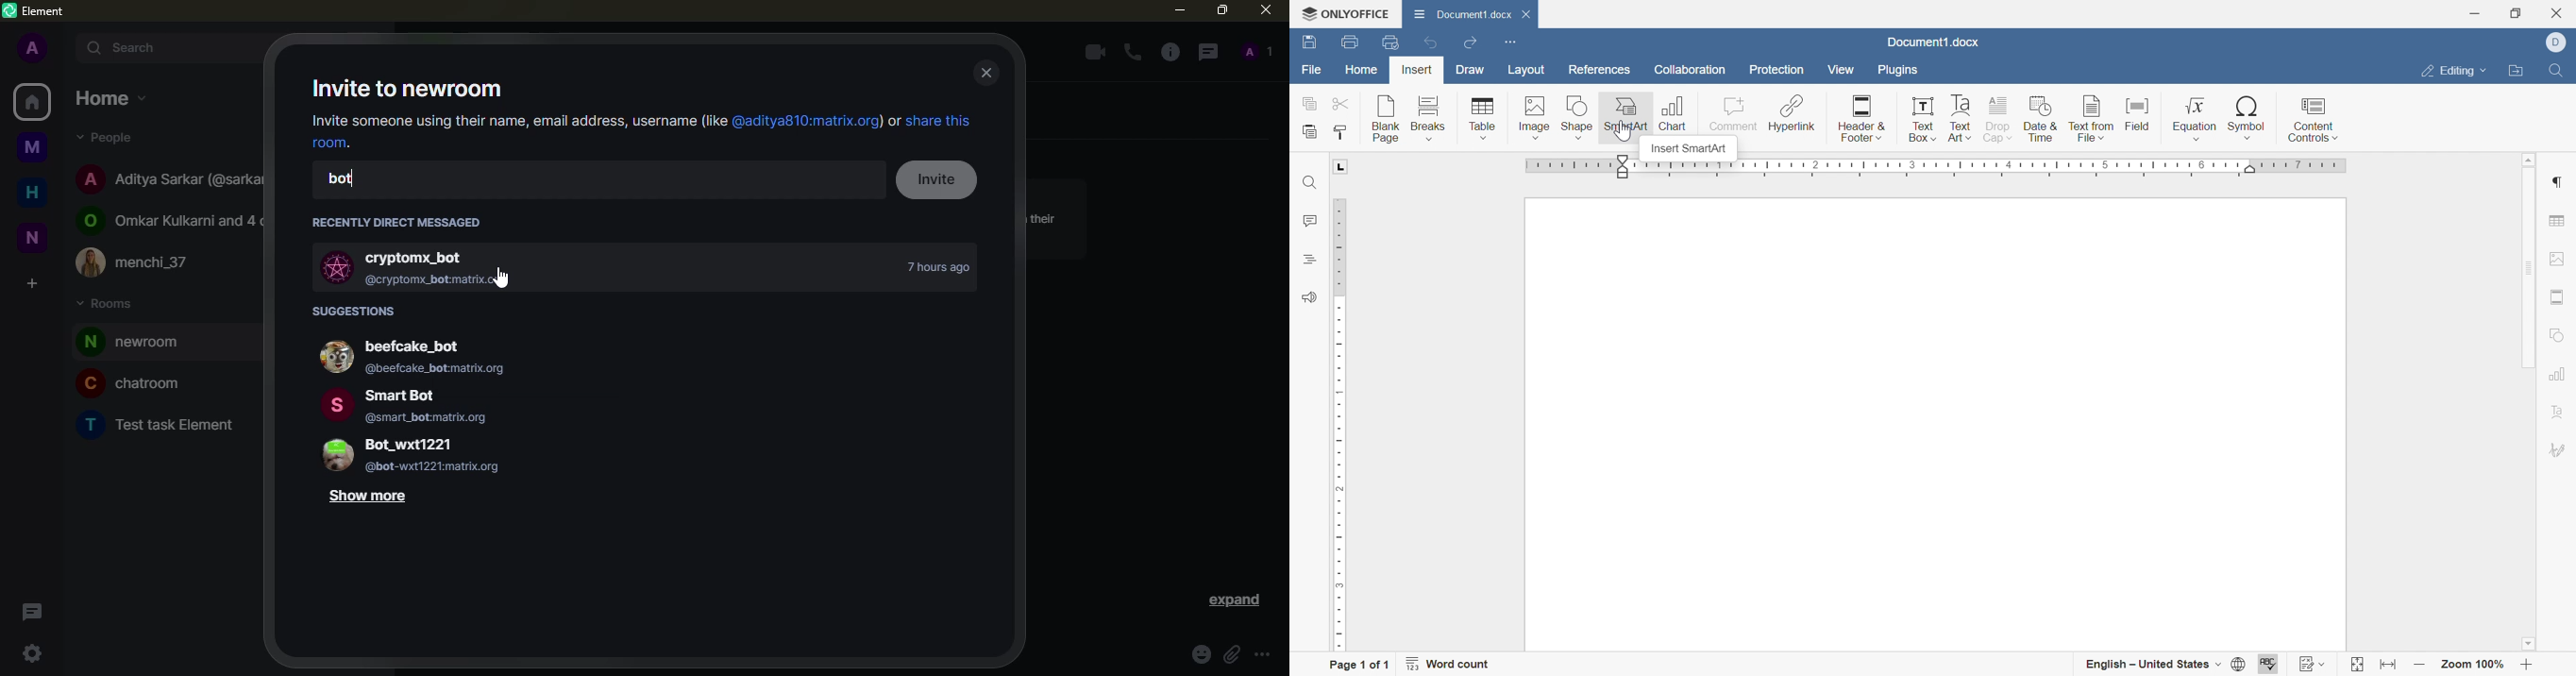  I want to click on Spell checking, so click(2270, 663).